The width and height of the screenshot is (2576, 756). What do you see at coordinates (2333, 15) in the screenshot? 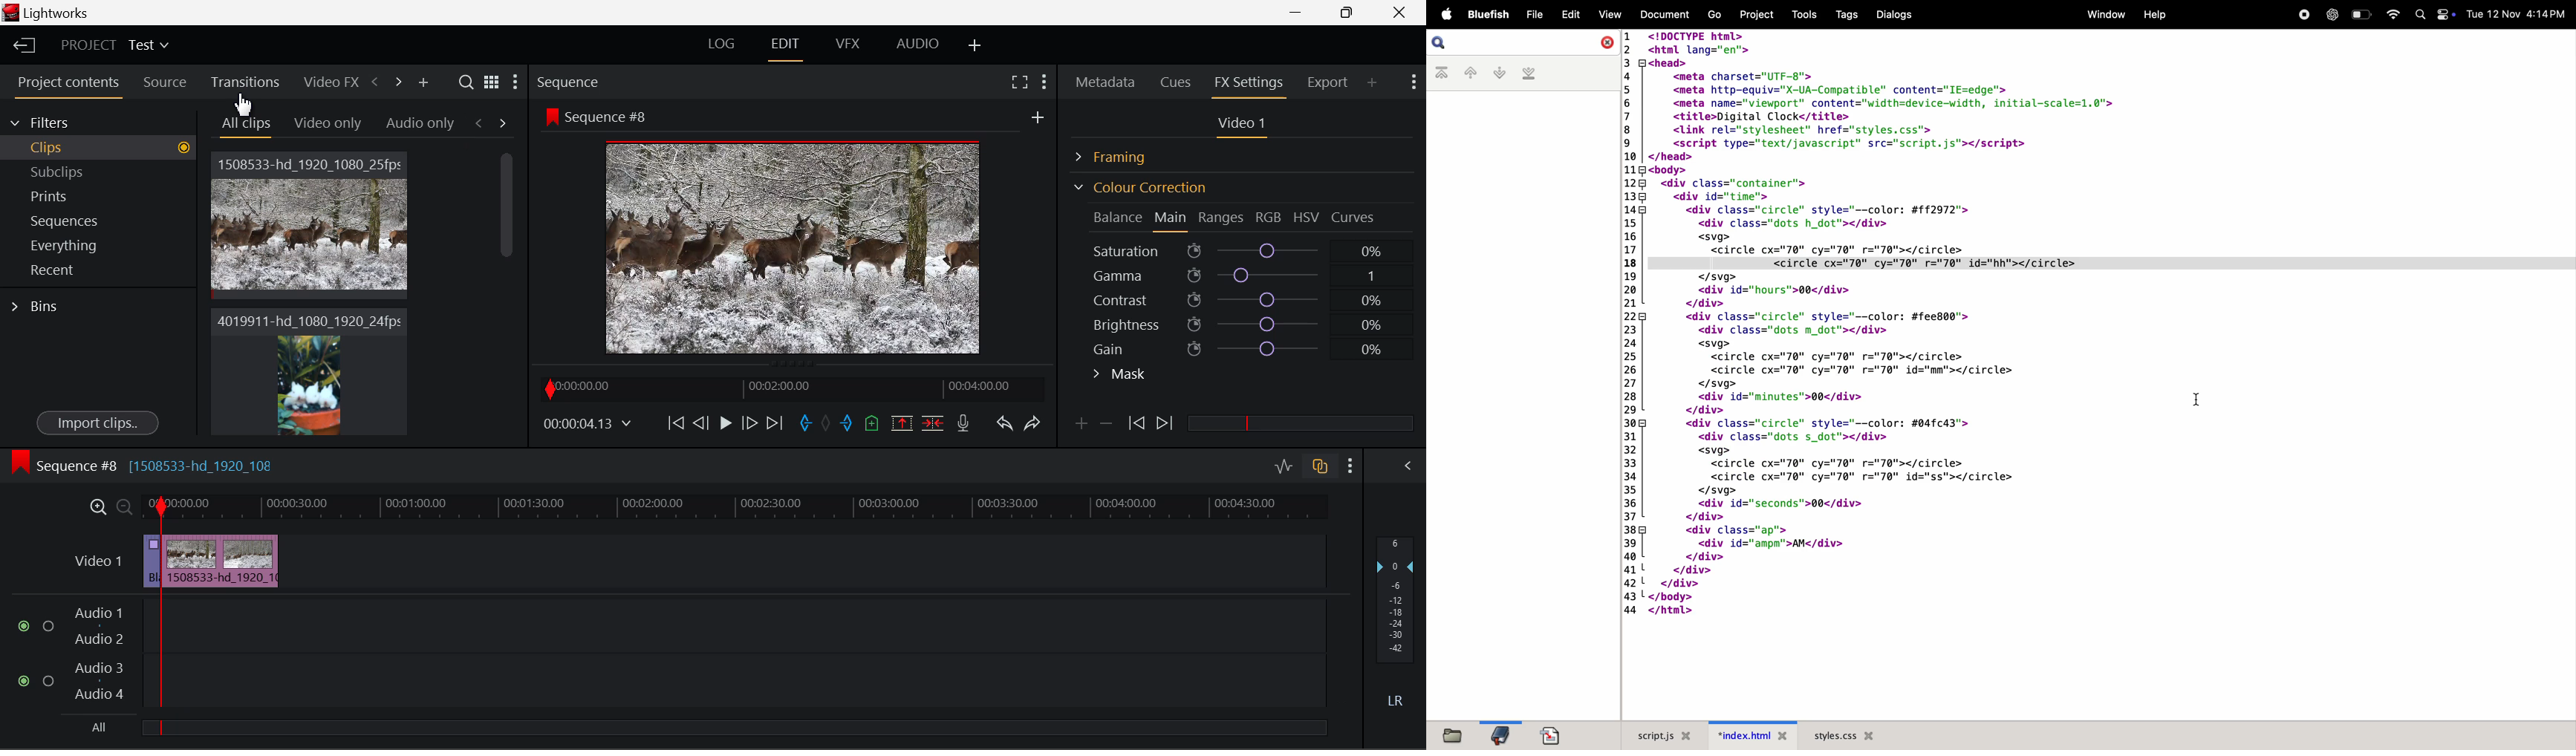
I see `chatgpt` at bounding box center [2333, 15].